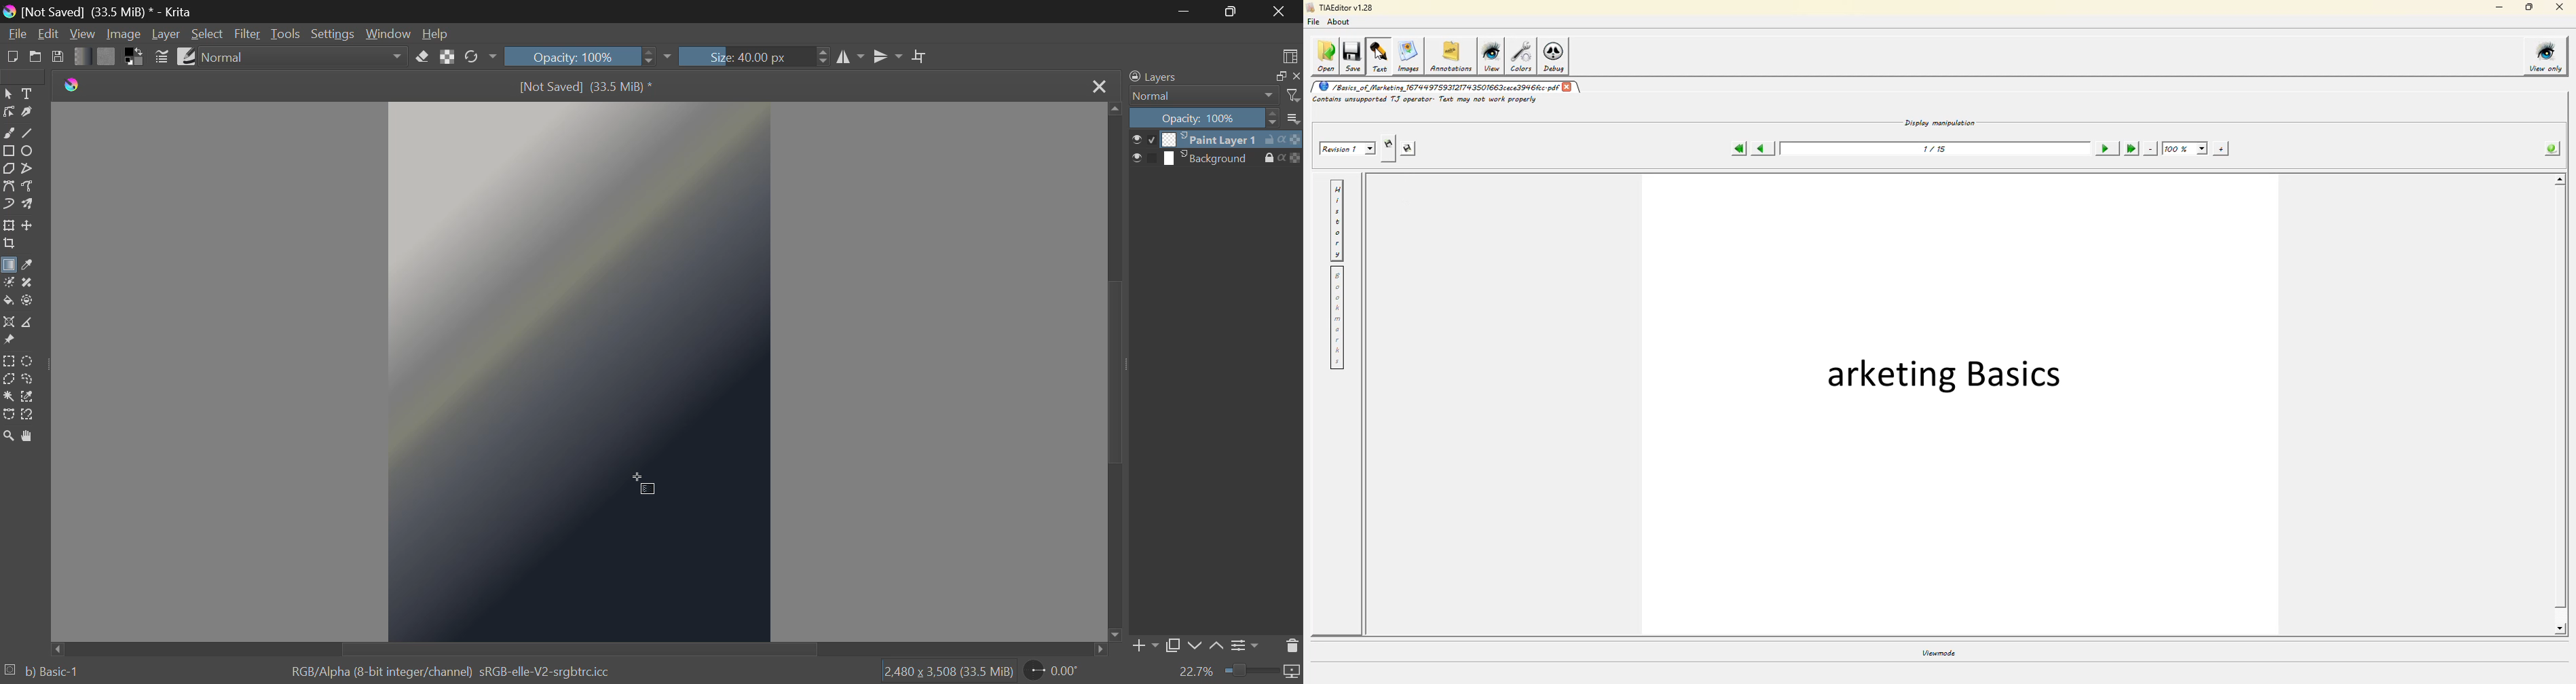  Describe the element at coordinates (76, 86) in the screenshot. I see `logo` at that location.